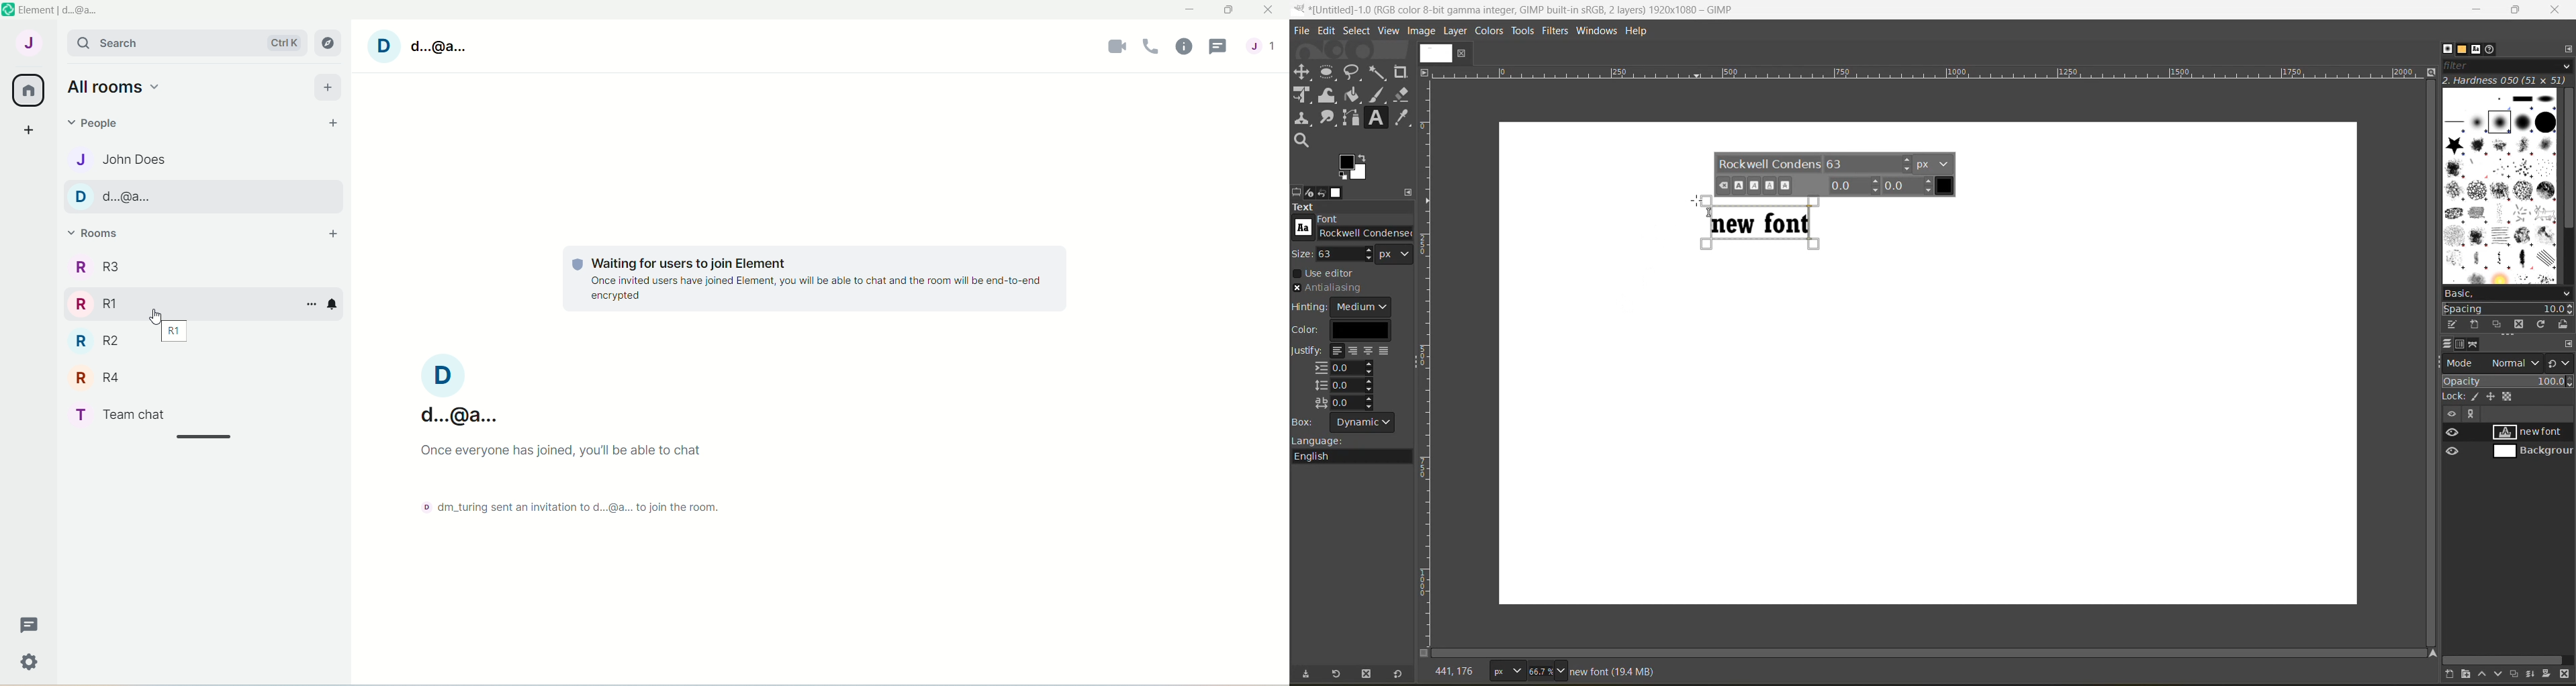  Describe the element at coordinates (1340, 193) in the screenshot. I see `images` at that location.